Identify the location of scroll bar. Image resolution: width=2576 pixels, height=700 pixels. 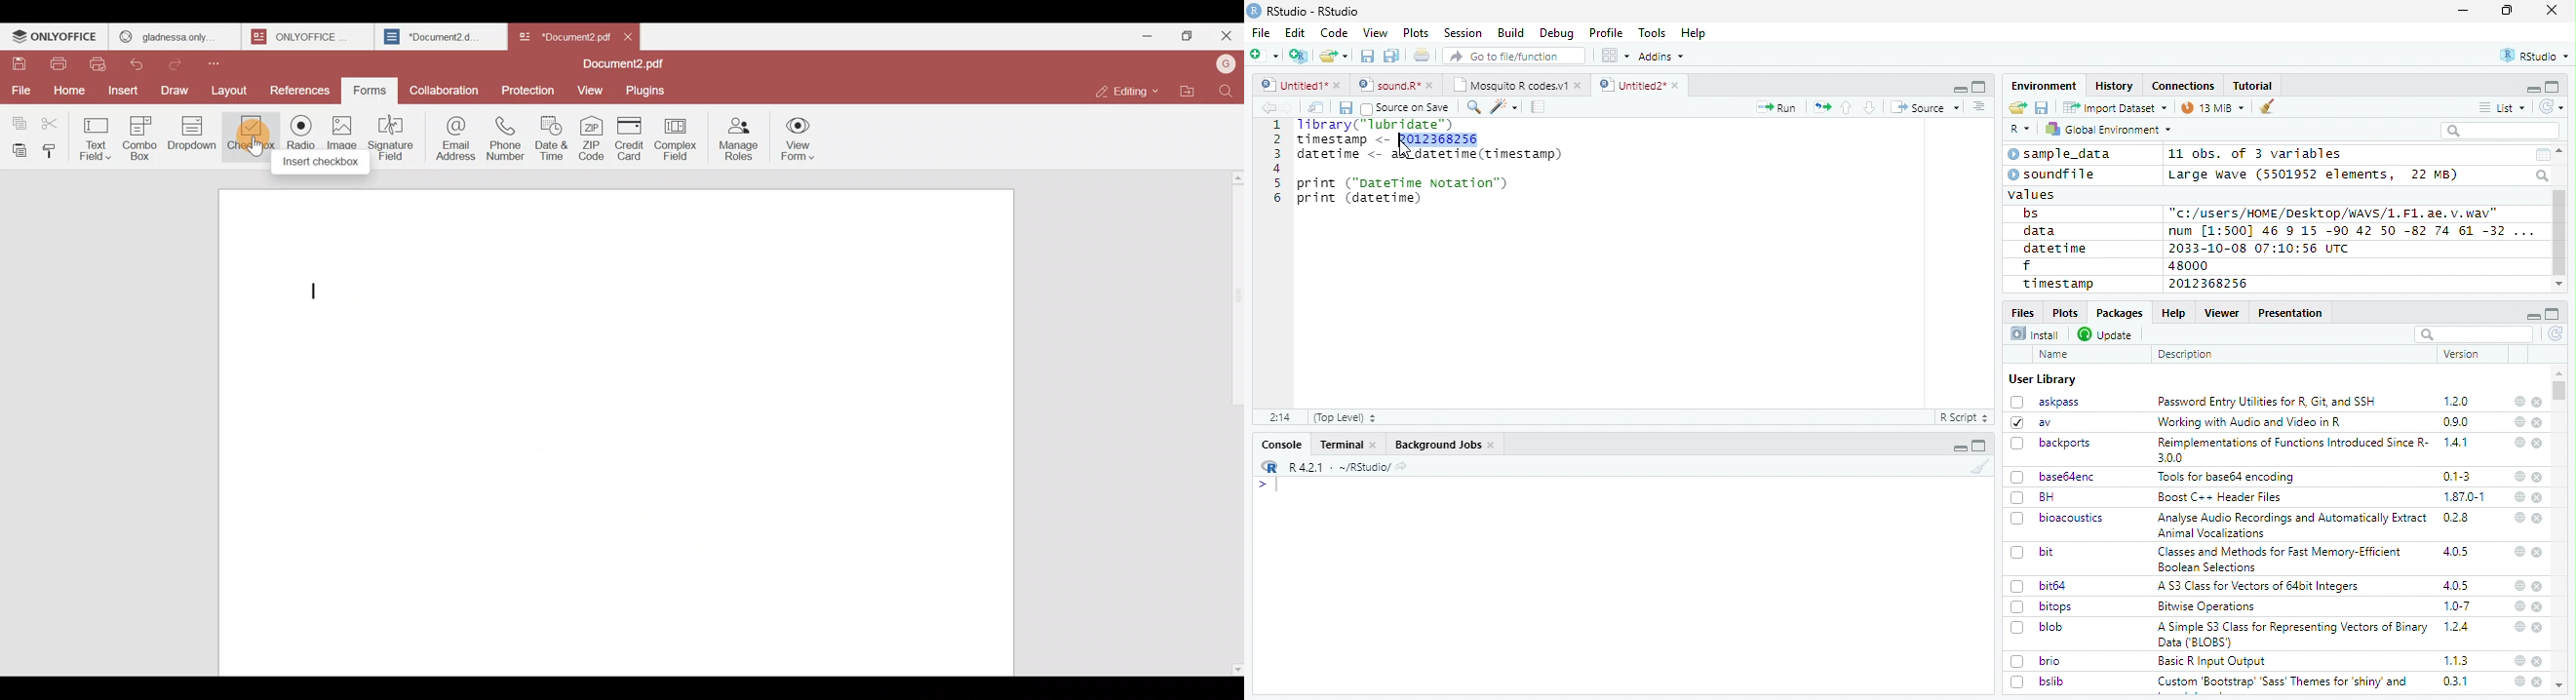
(2560, 390).